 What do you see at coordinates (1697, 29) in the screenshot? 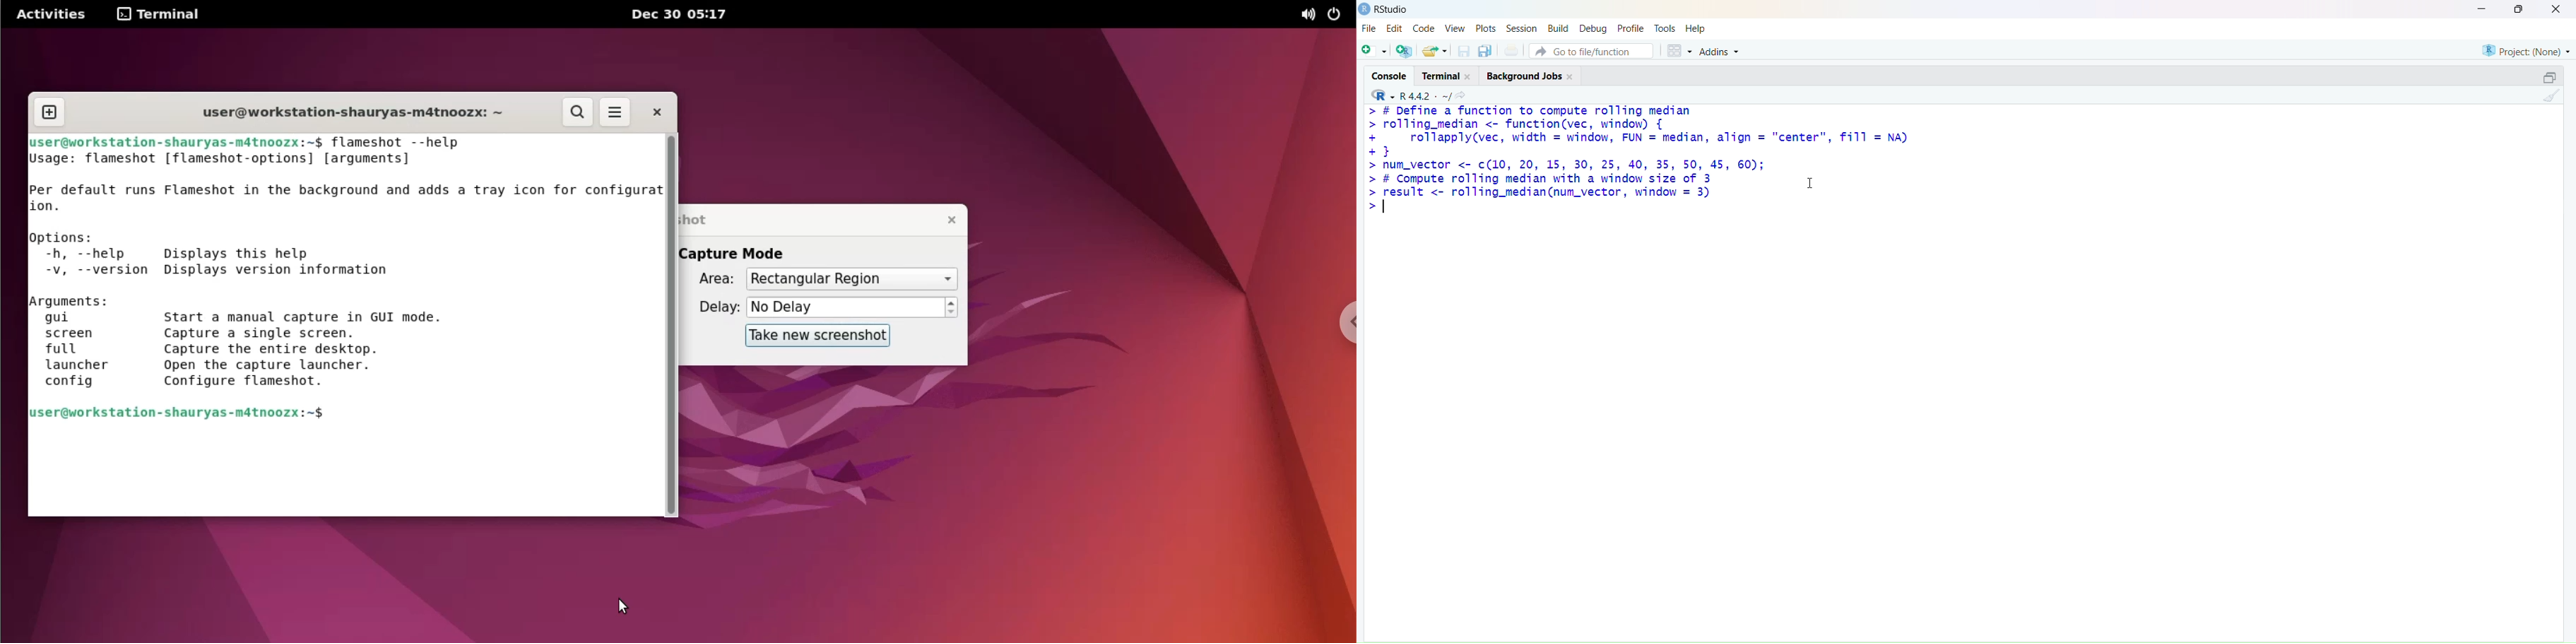
I see `help` at bounding box center [1697, 29].